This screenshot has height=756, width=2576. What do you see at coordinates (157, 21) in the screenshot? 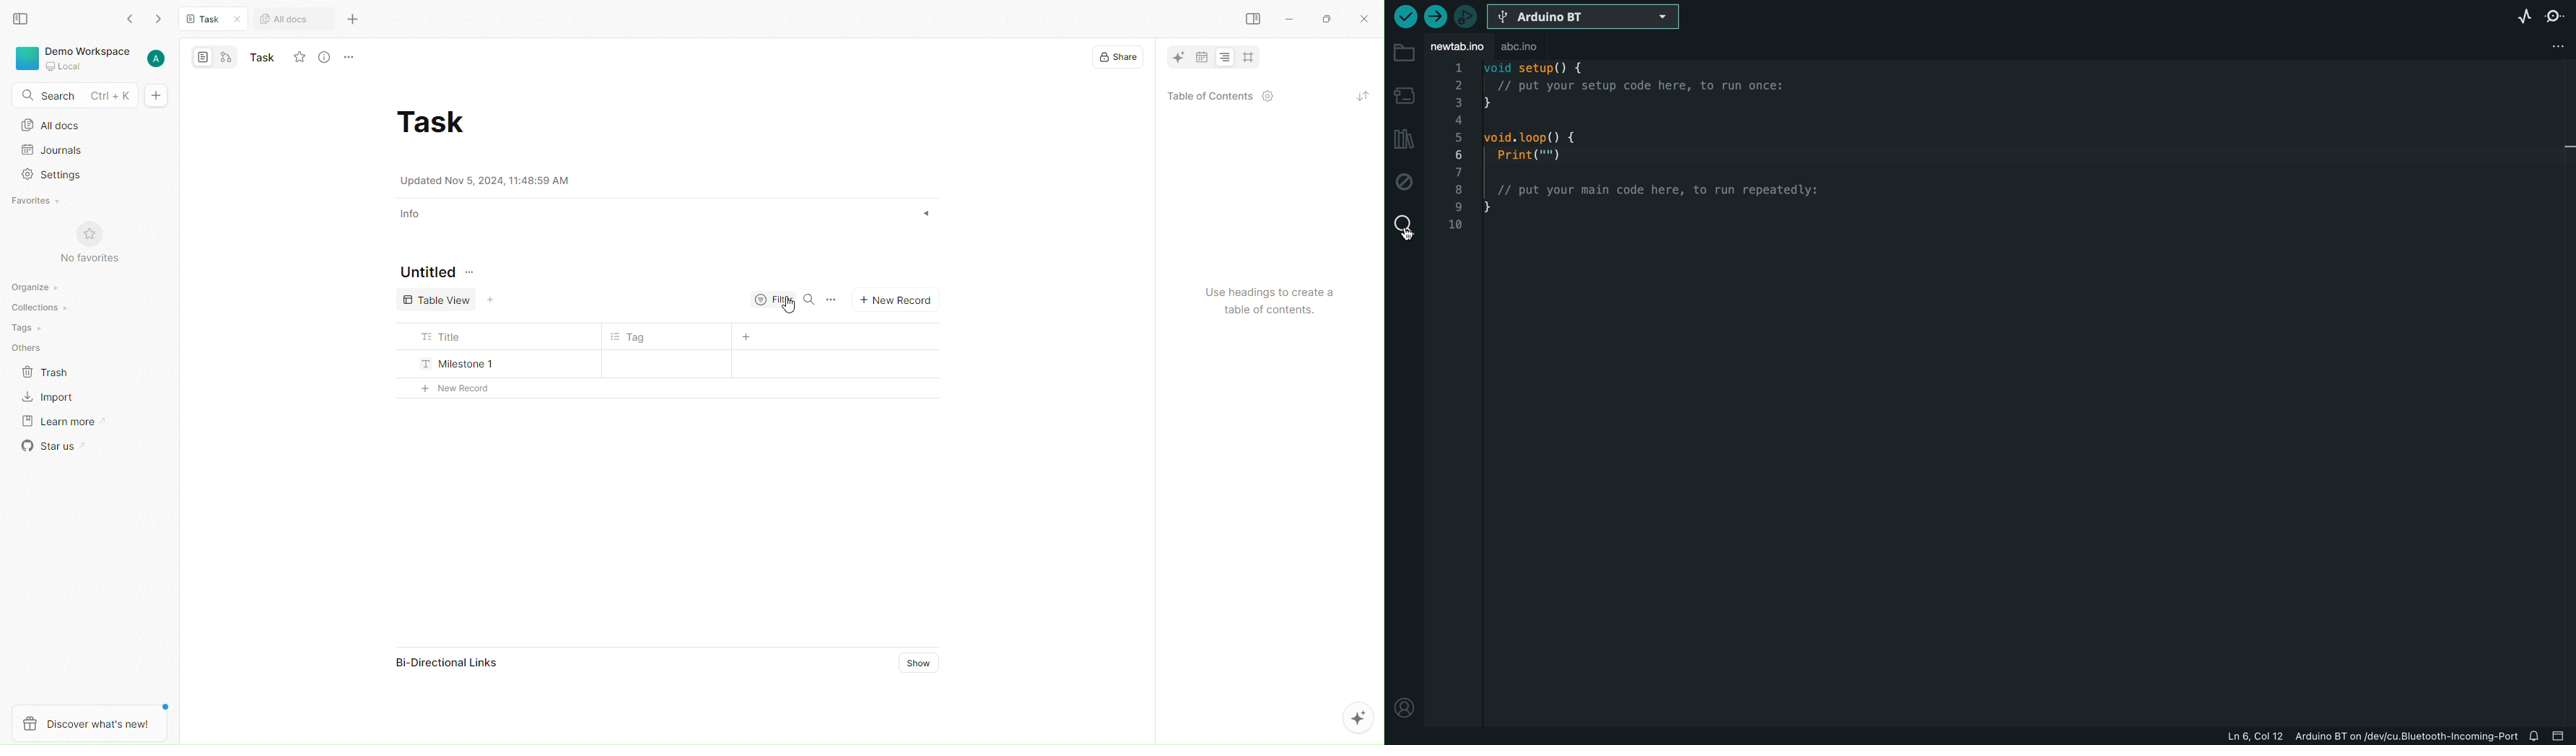
I see `forward` at bounding box center [157, 21].